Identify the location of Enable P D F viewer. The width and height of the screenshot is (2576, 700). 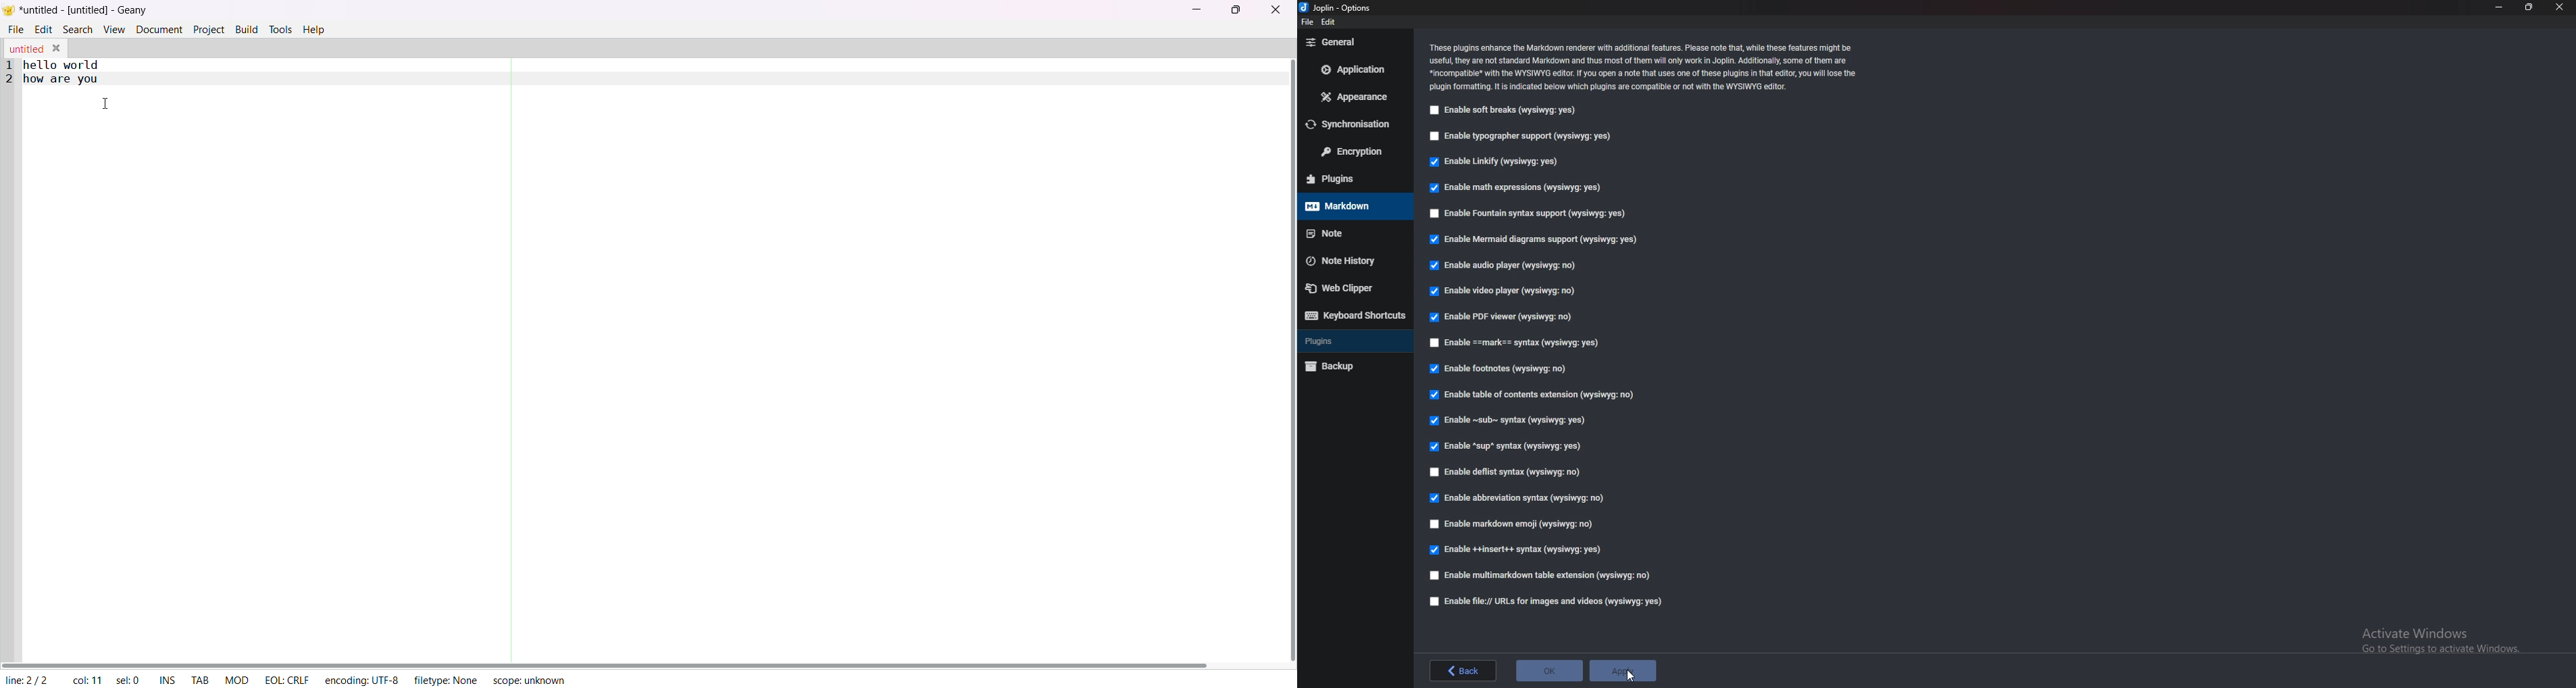
(1496, 318).